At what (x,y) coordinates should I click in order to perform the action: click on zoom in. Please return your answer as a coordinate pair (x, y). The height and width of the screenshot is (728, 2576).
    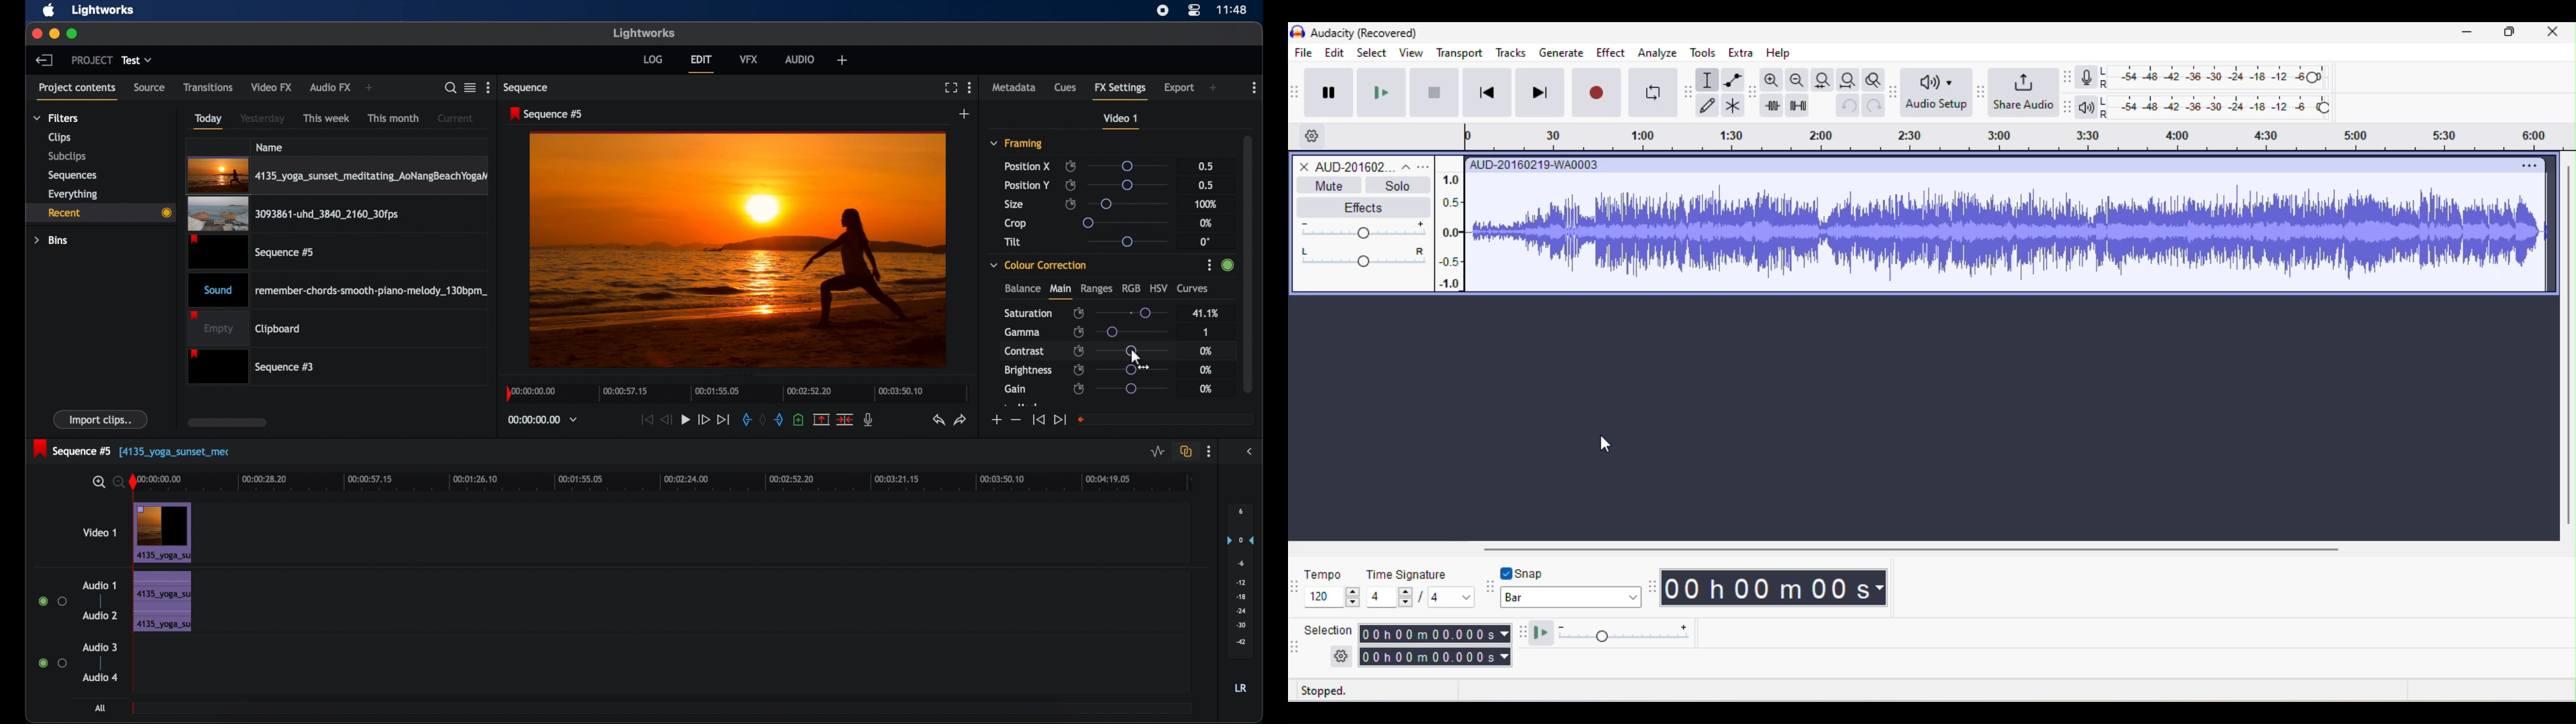
    Looking at the image, I should click on (1772, 80).